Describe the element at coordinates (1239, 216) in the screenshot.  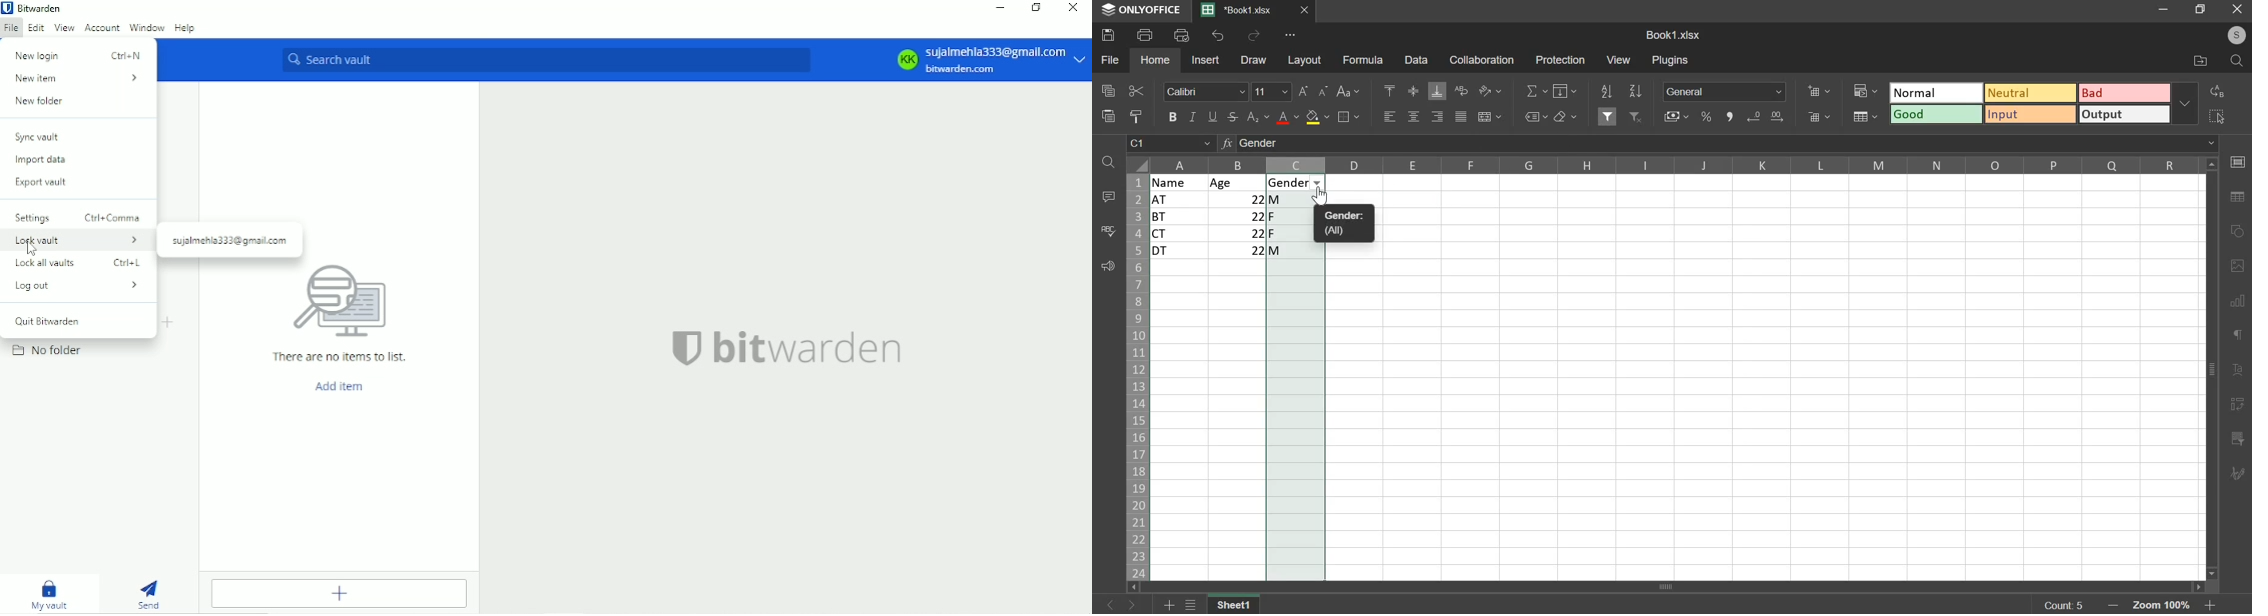
I see `22` at that location.